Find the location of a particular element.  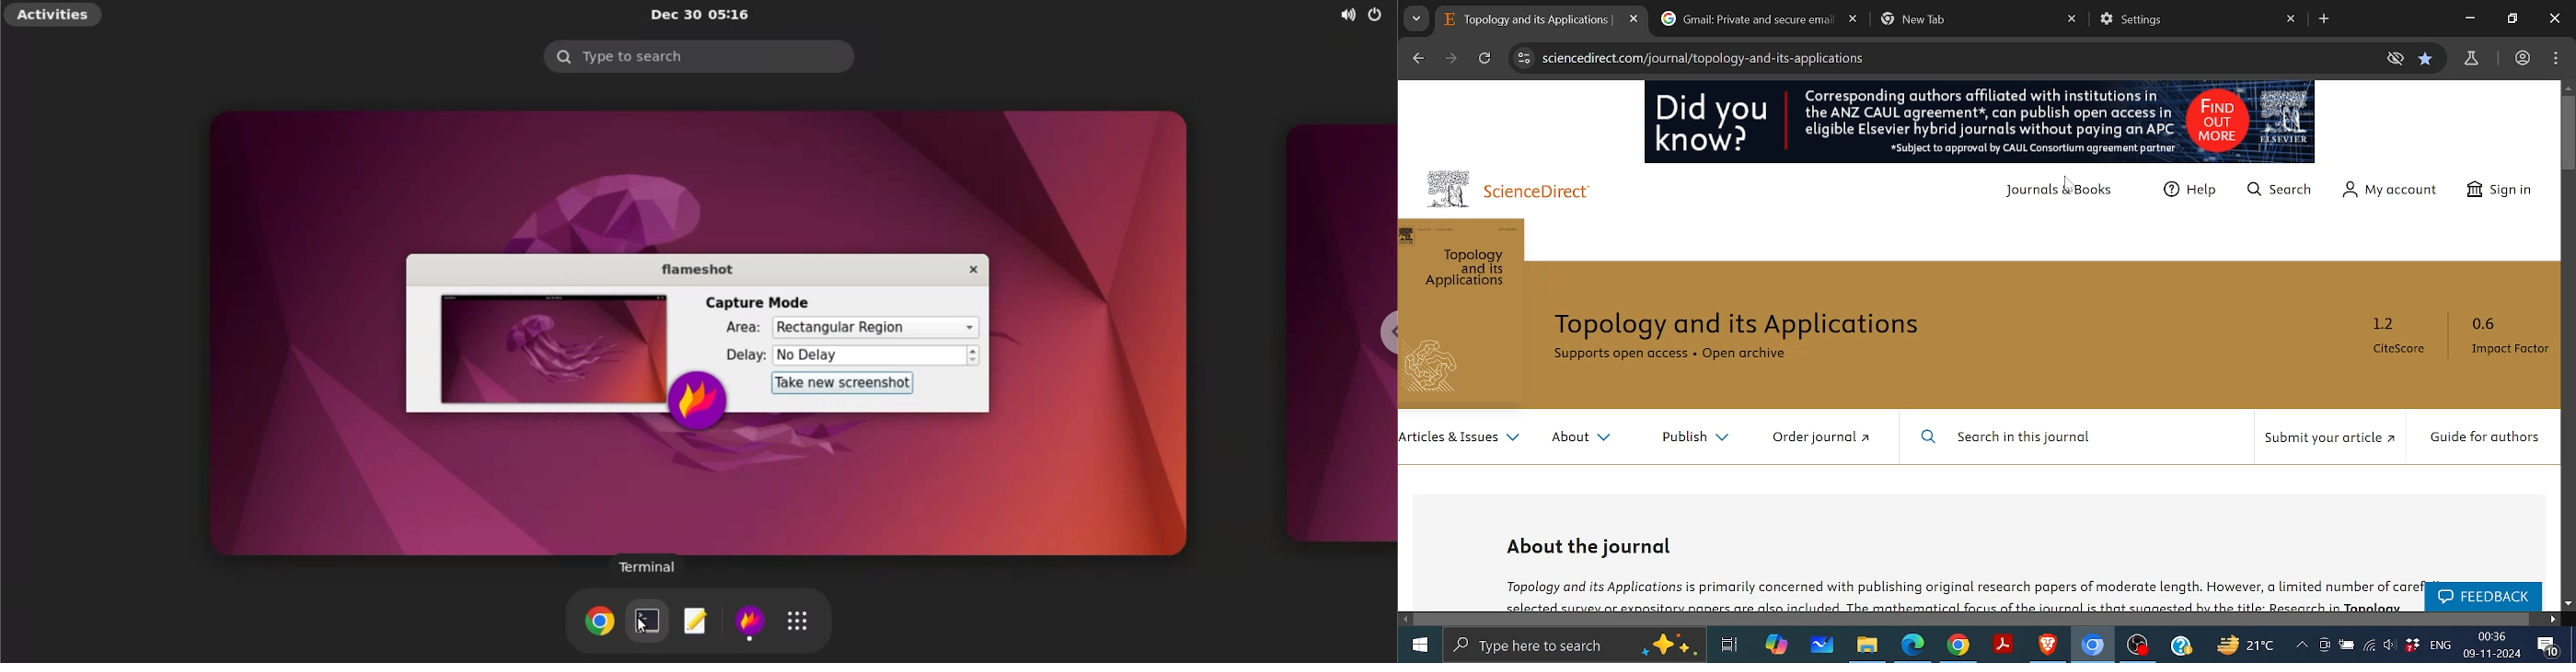

 Did you know? is located at coordinates (1710, 125).